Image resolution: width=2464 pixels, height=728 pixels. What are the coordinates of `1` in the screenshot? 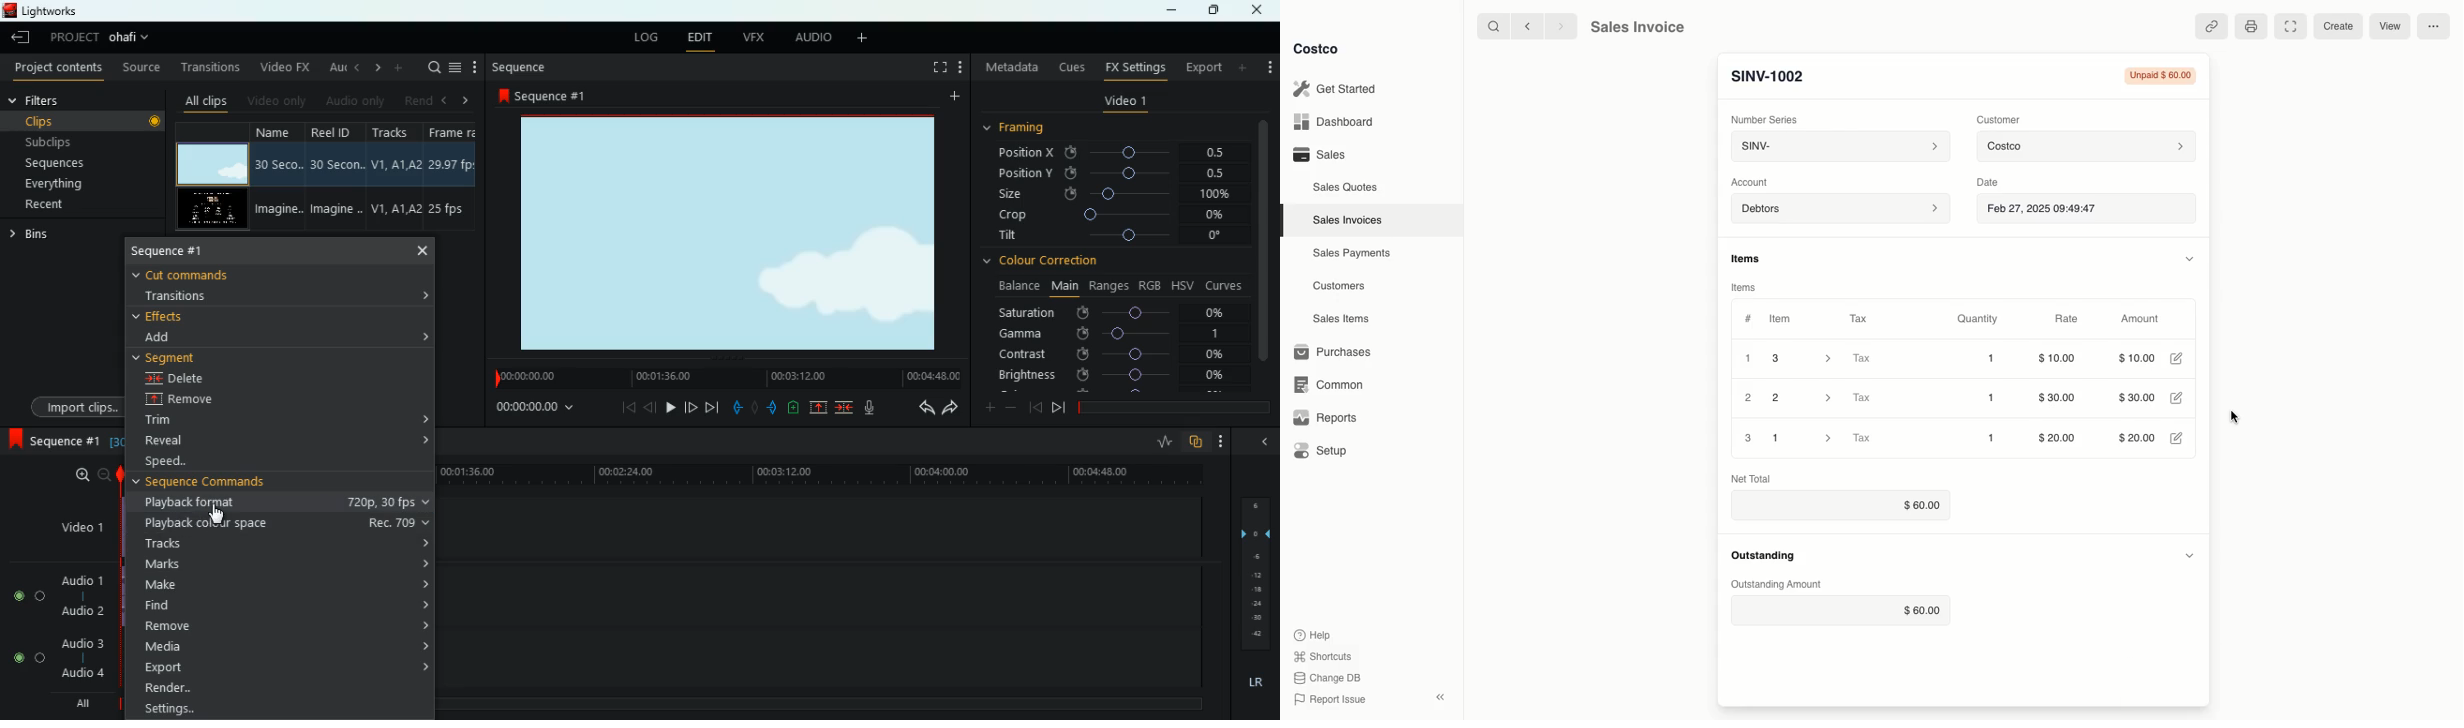 It's located at (1803, 438).